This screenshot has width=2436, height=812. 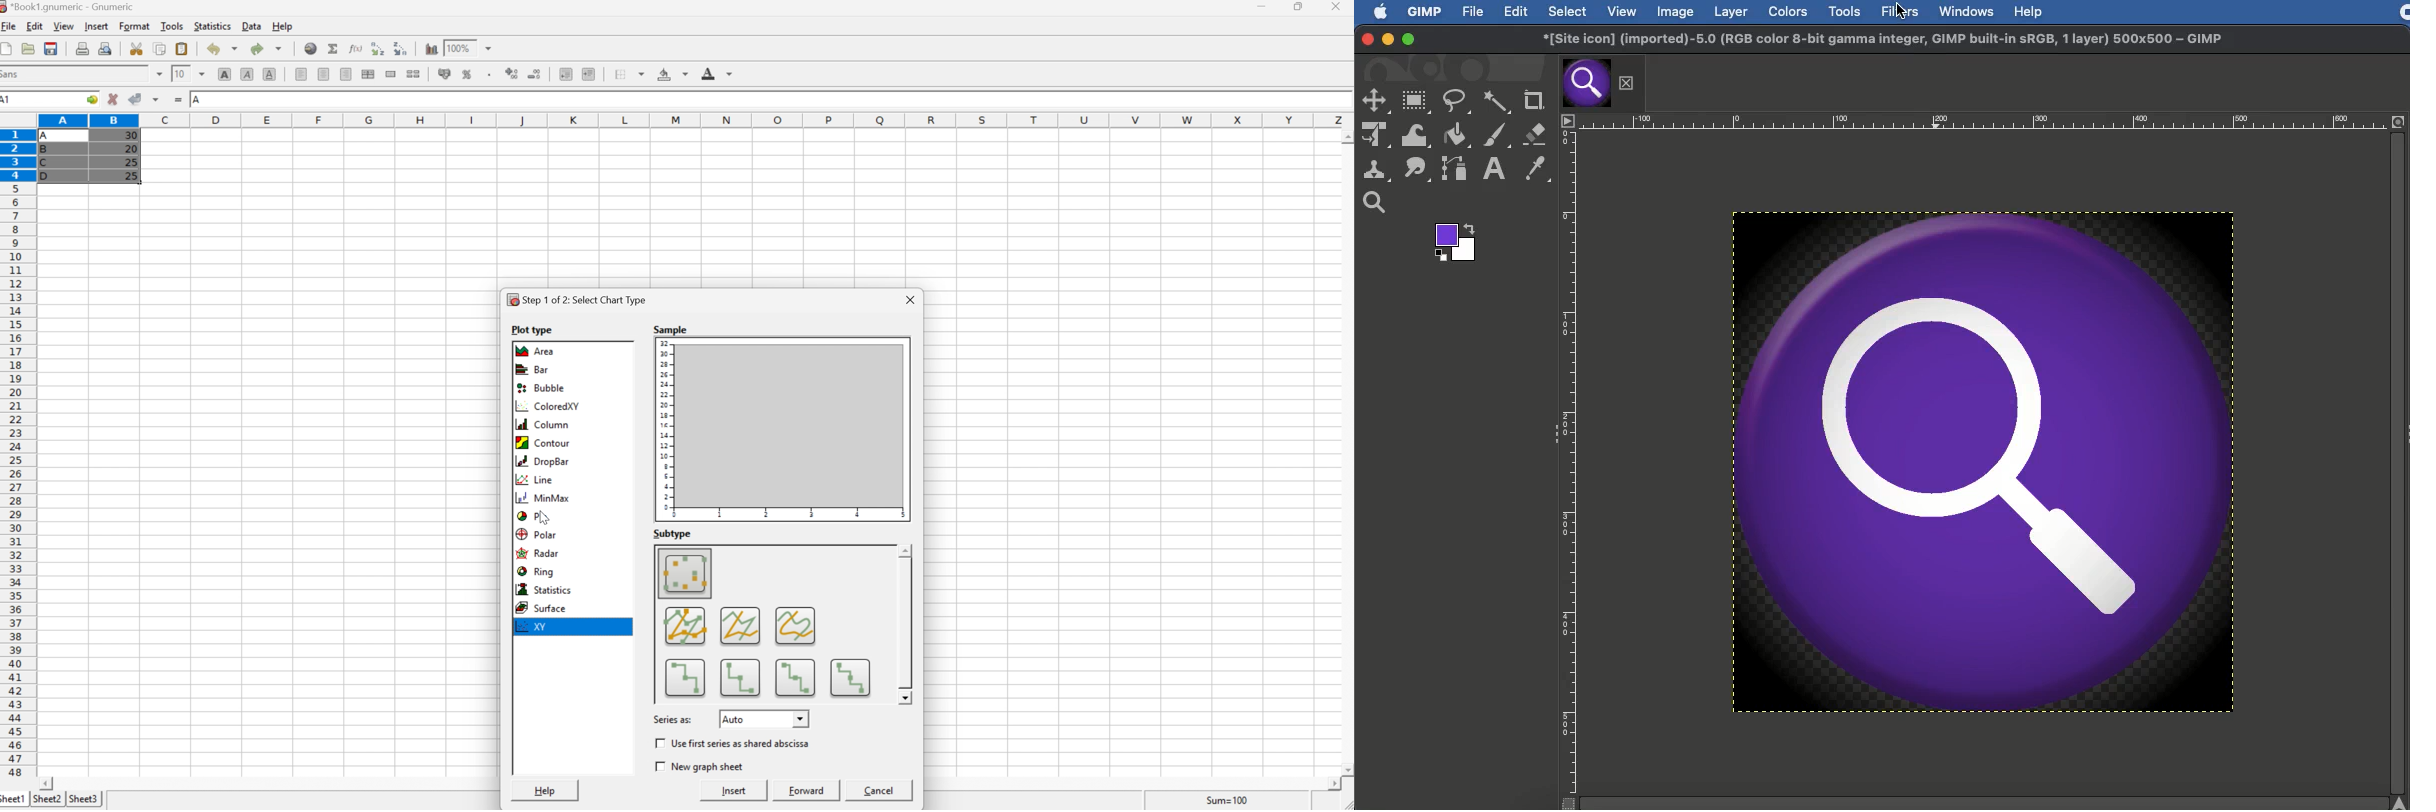 What do you see at coordinates (160, 49) in the screenshot?
I see `Copy the selection` at bounding box center [160, 49].